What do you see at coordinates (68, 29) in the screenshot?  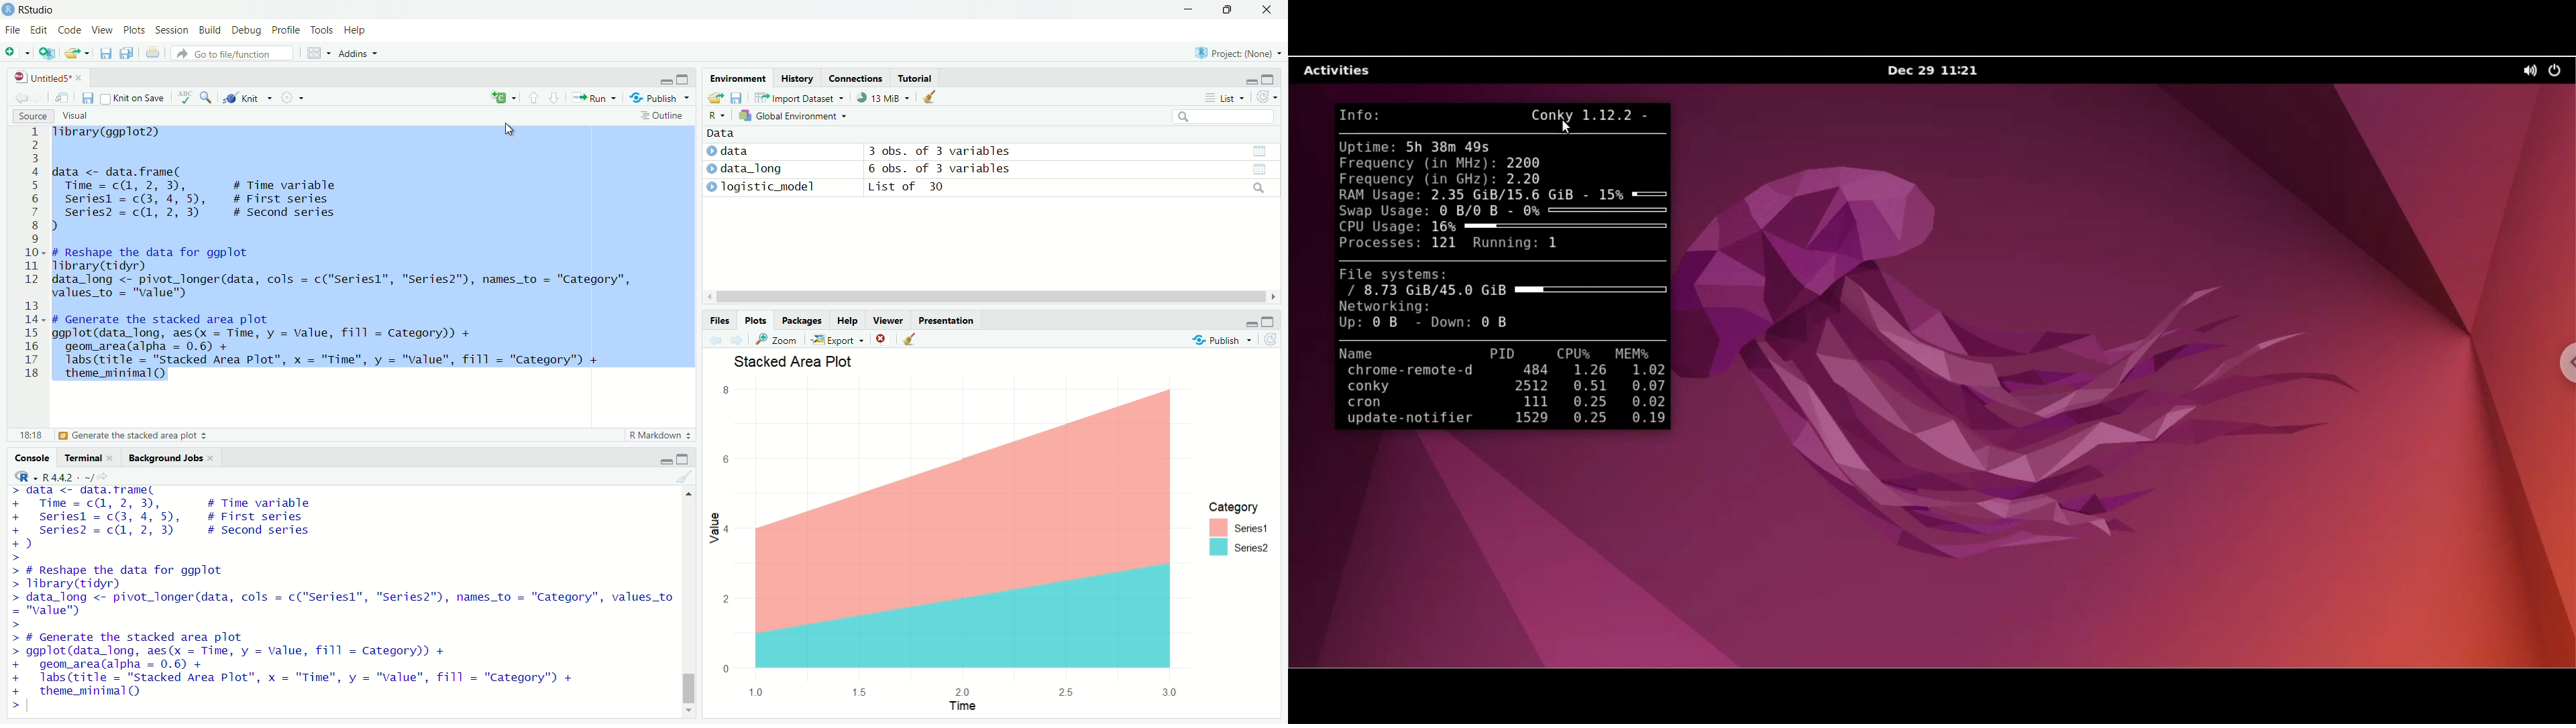 I see `Code` at bounding box center [68, 29].